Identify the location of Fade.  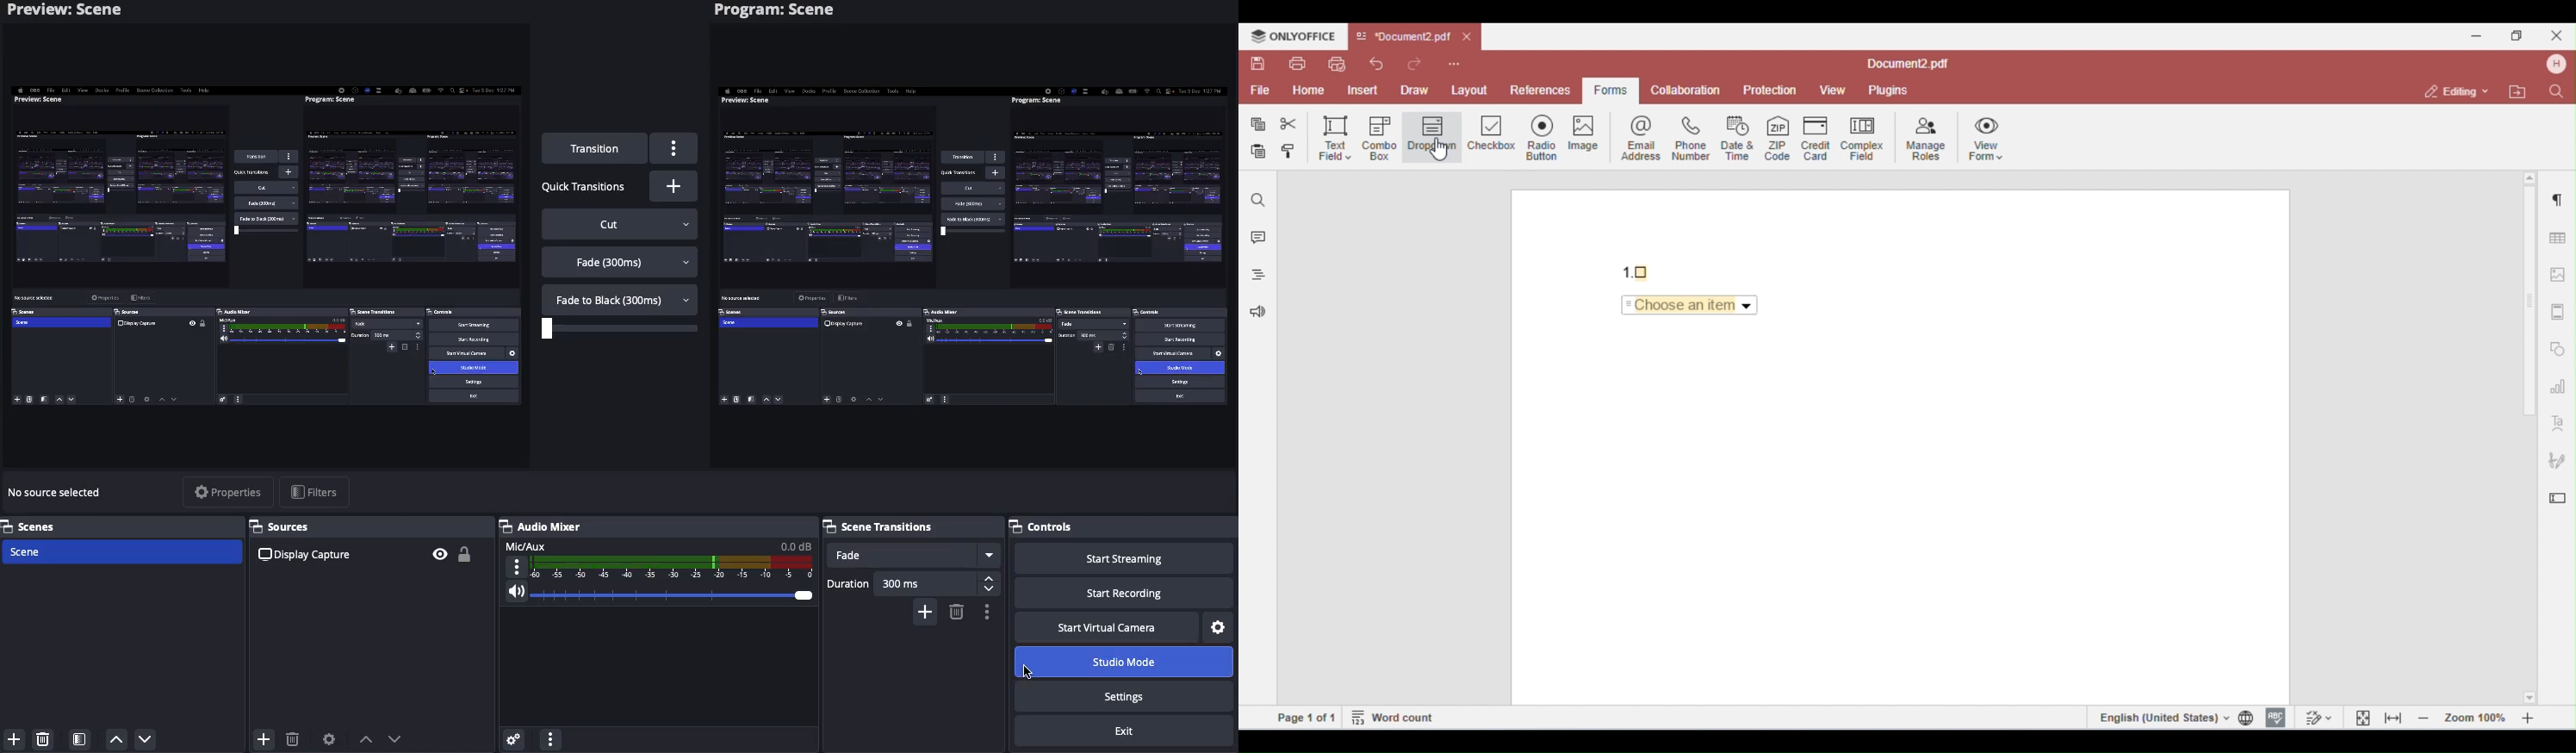
(913, 554).